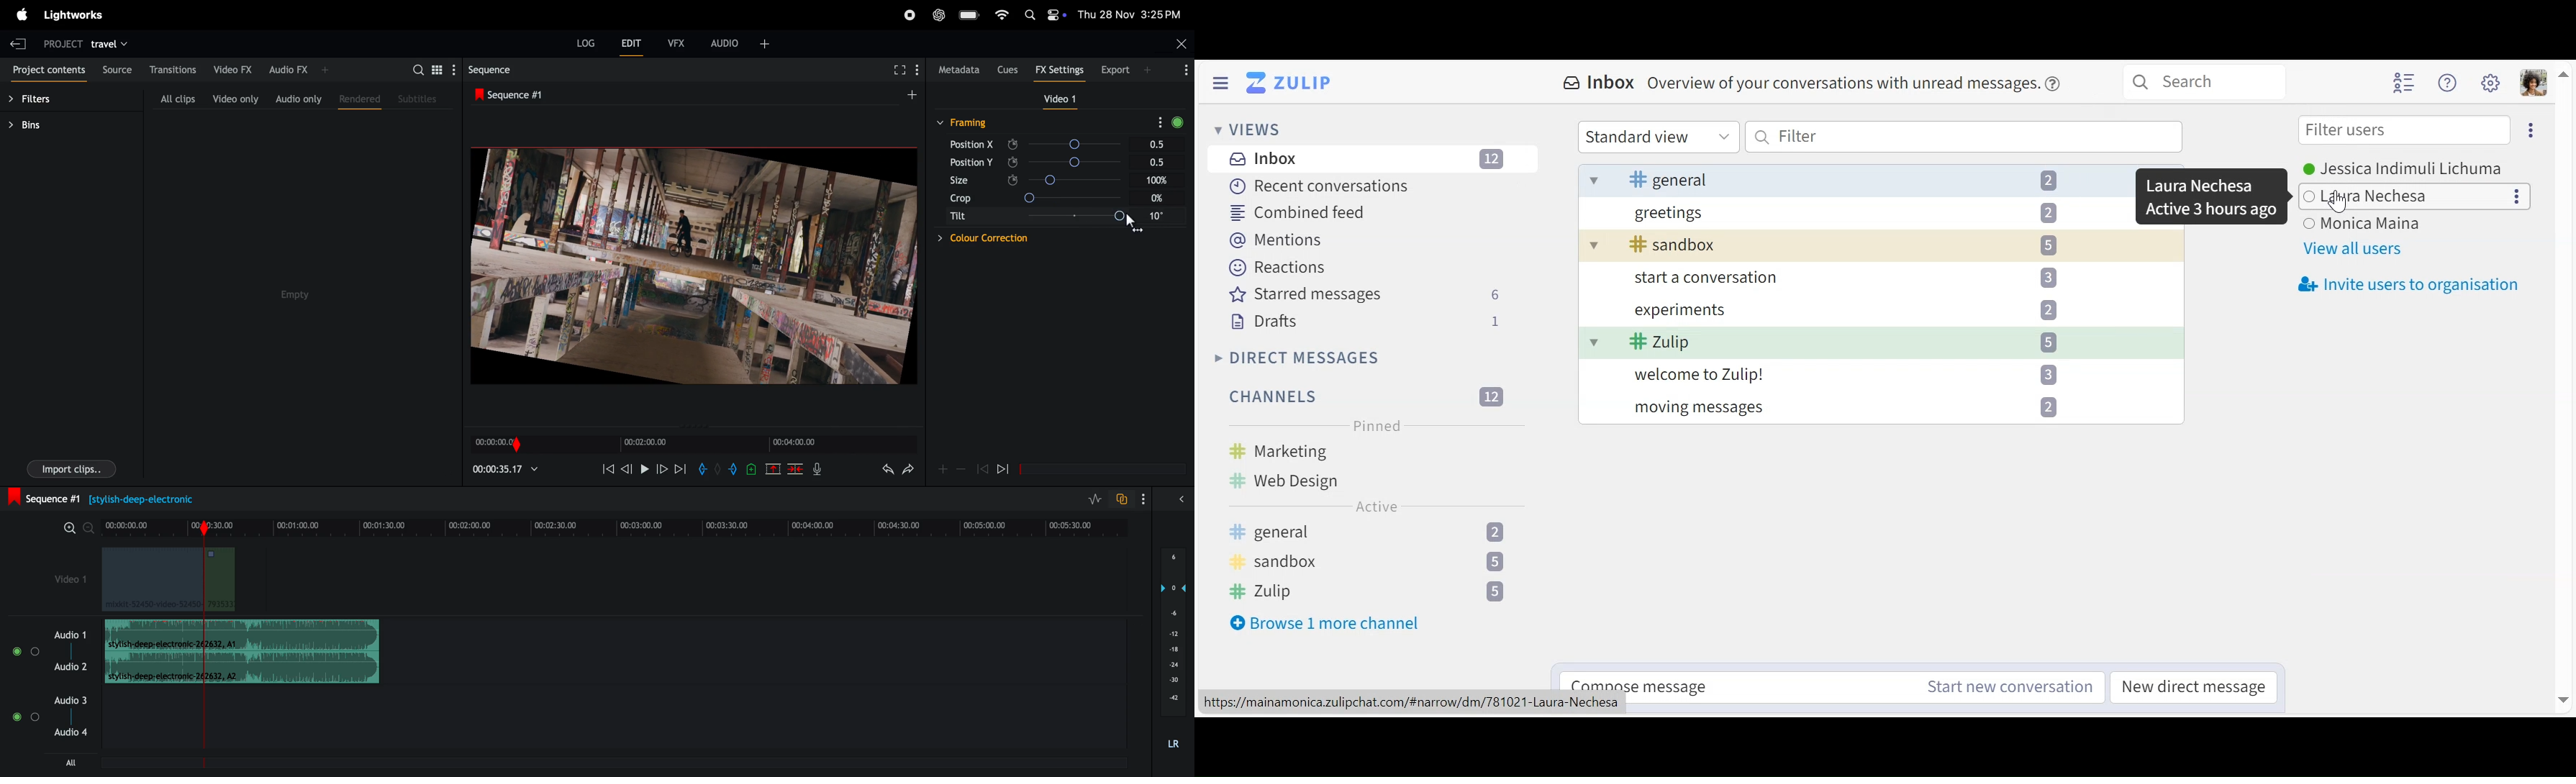 The image size is (2576, 784). I want to click on general, so click(1369, 533).